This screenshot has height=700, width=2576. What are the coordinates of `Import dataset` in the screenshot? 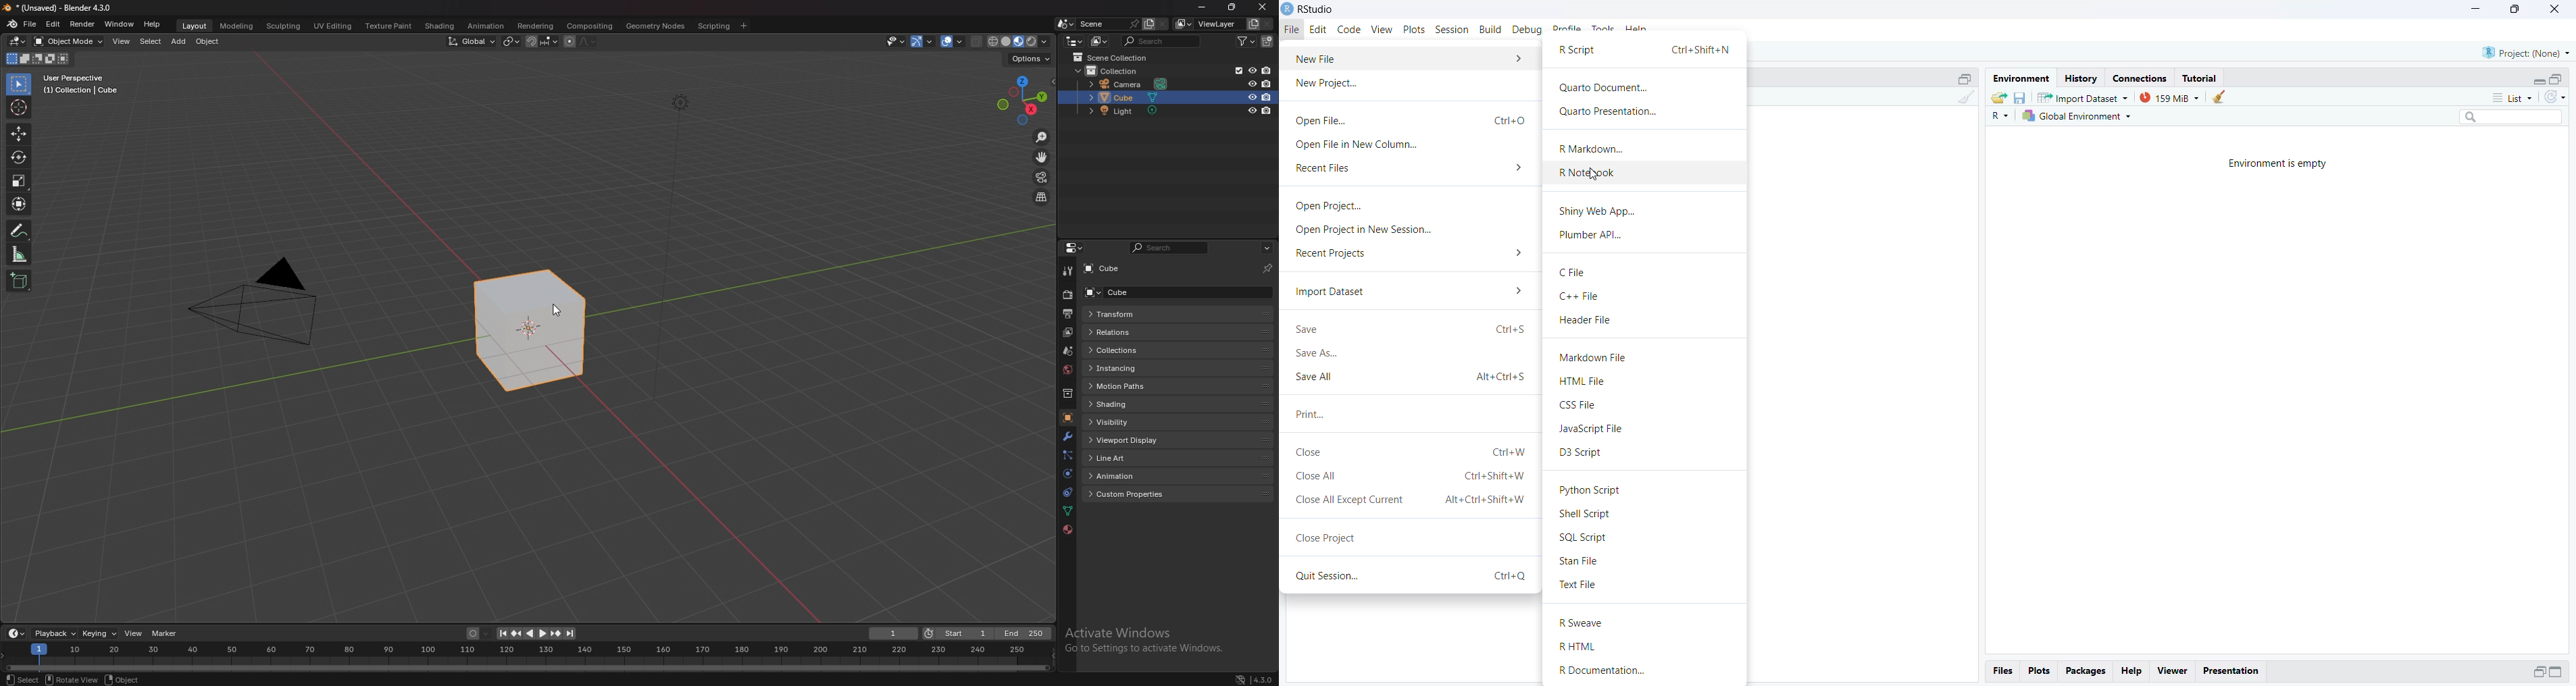 It's located at (2082, 97).